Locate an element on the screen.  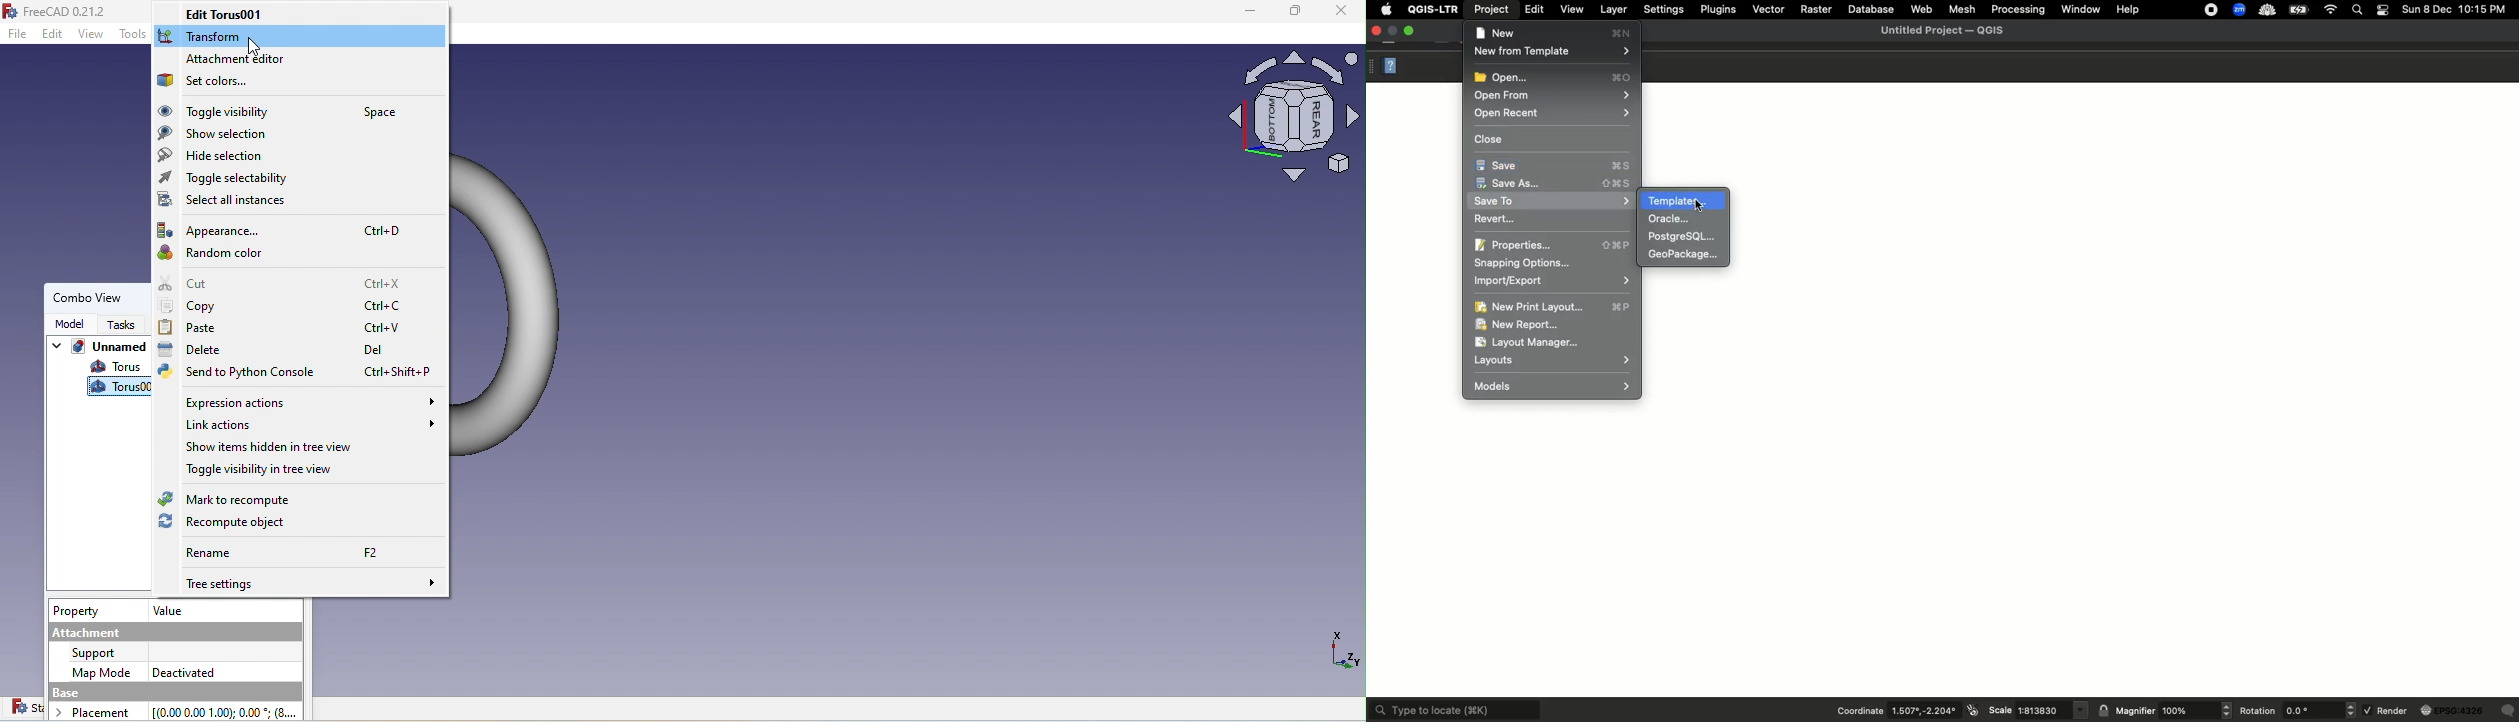
Coordination is located at coordinates (1859, 710).